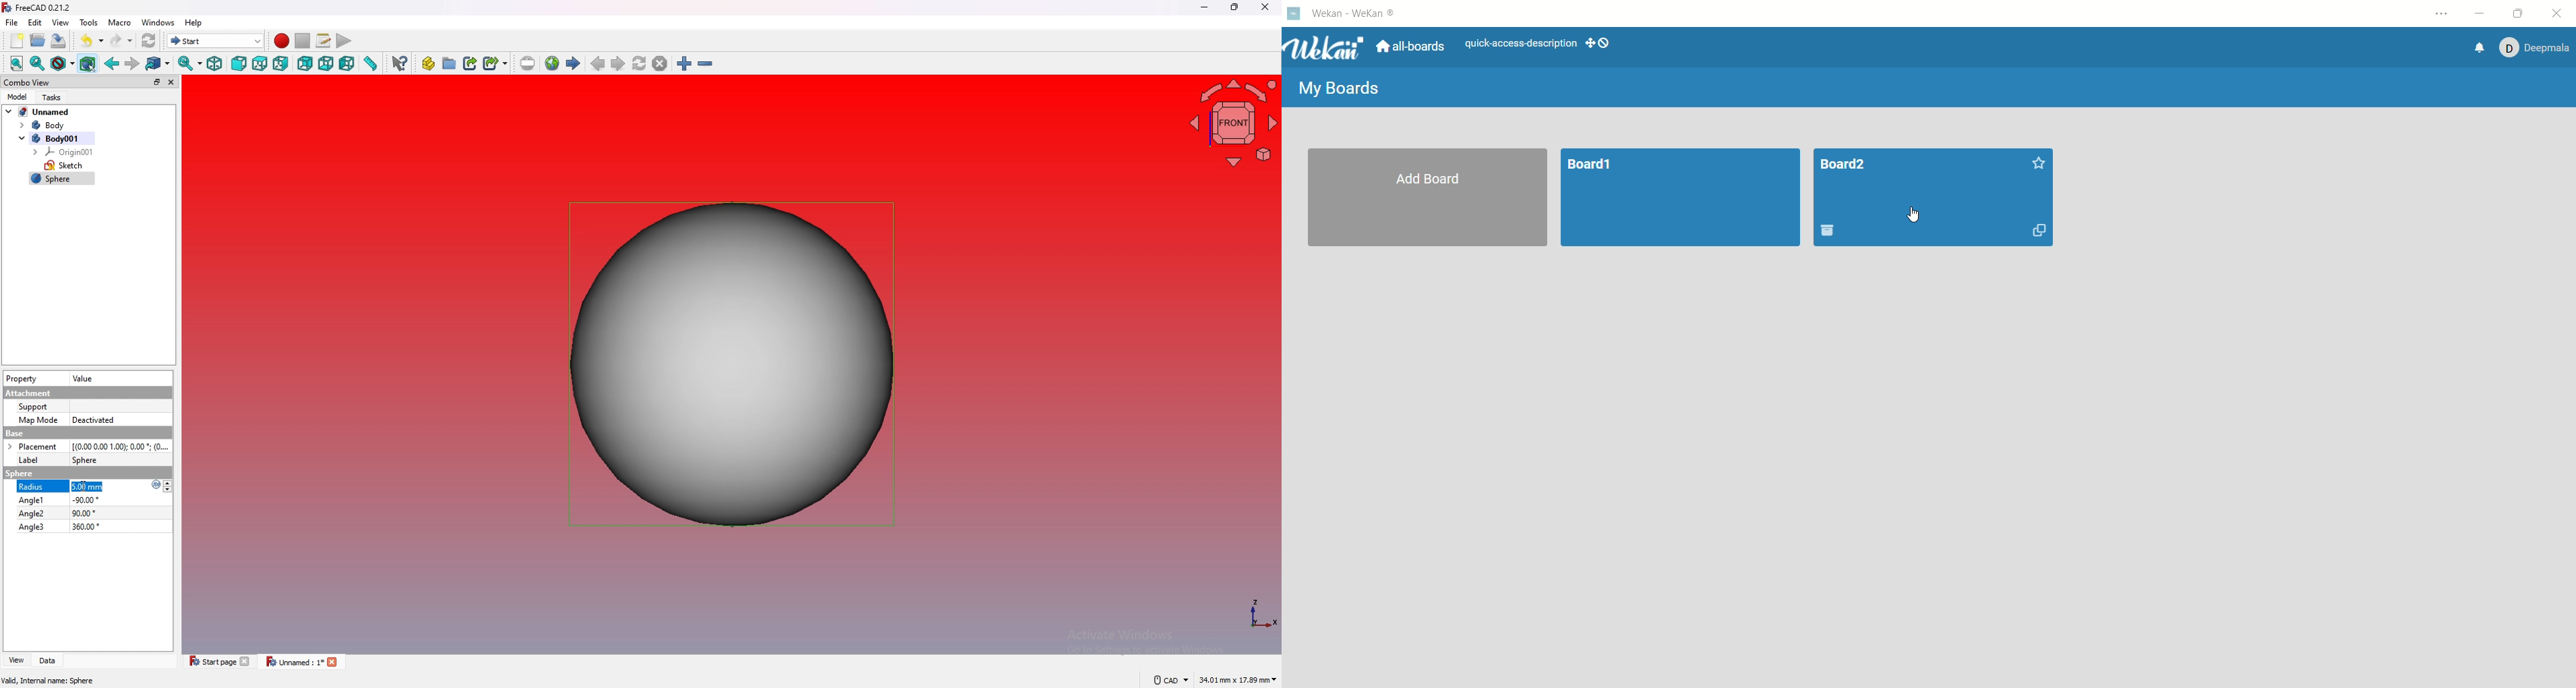 The width and height of the screenshot is (2576, 700). What do you see at coordinates (62, 180) in the screenshot?
I see `sphere` at bounding box center [62, 180].